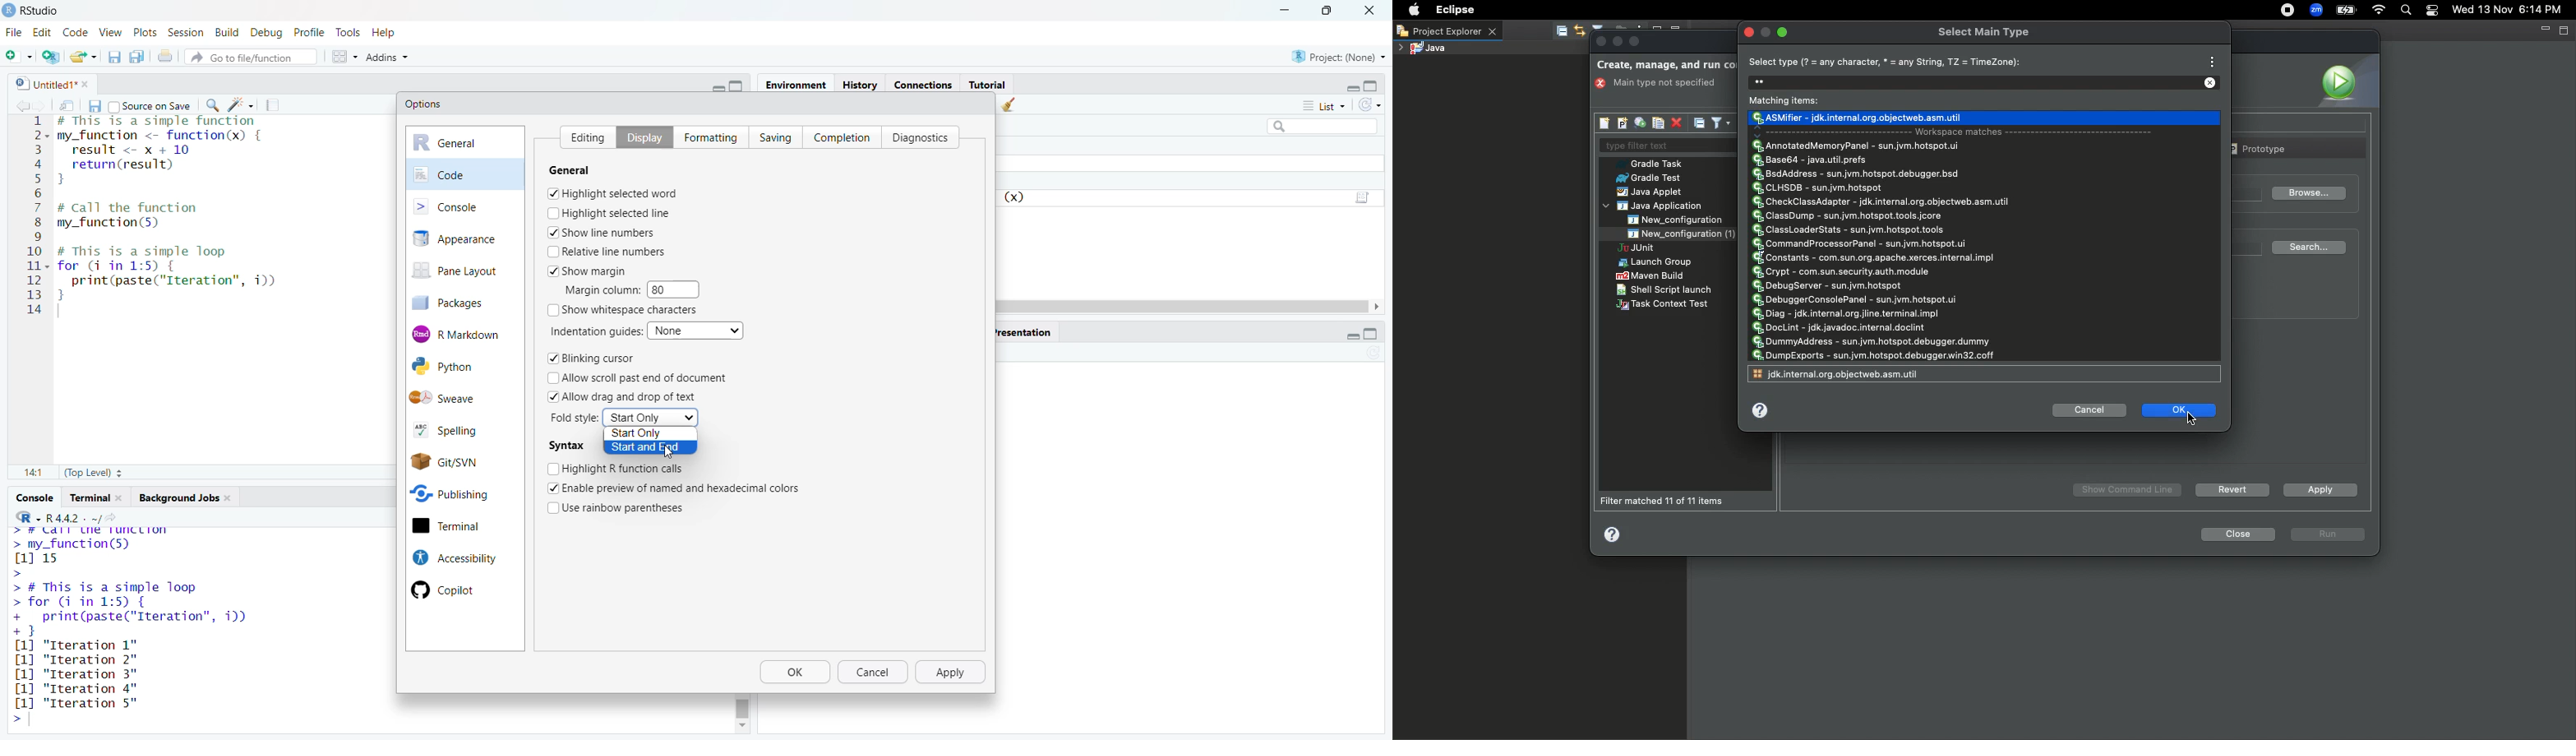 The height and width of the screenshot is (756, 2576). What do you see at coordinates (35, 218) in the screenshot?
I see `serial numbers` at bounding box center [35, 218].